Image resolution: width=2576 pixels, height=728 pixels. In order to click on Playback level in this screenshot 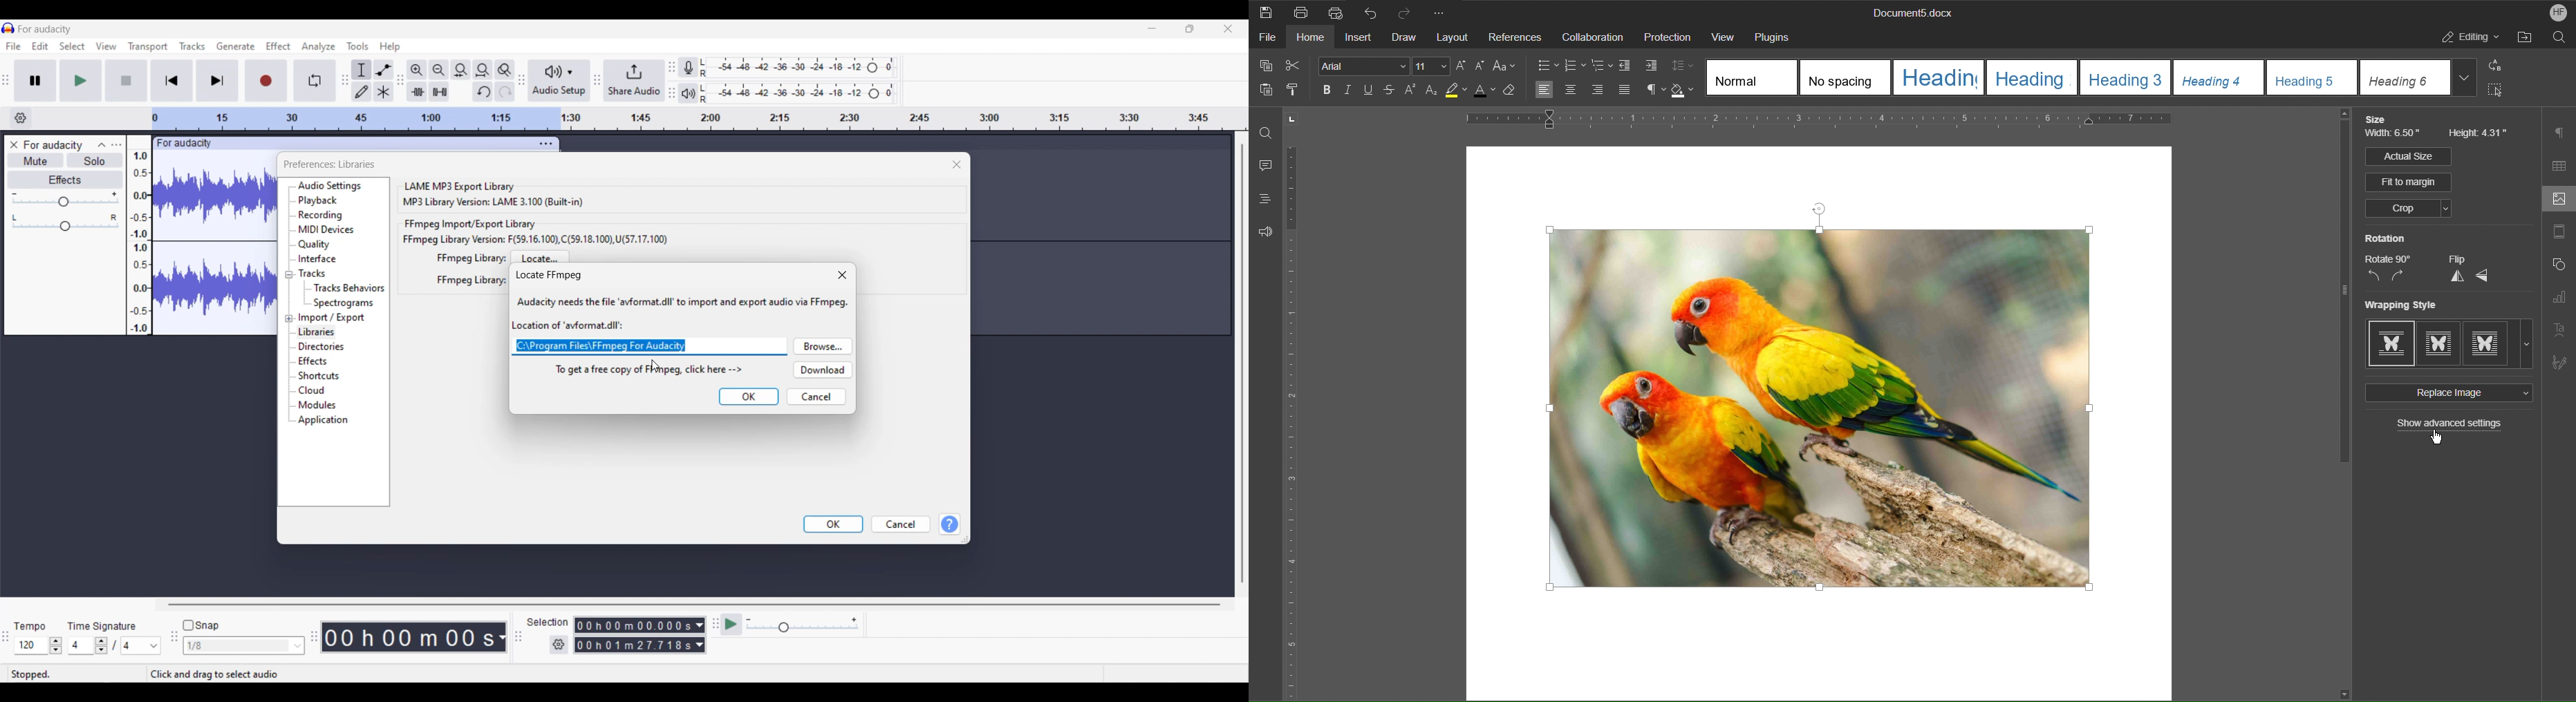, I will do `click(798, 94)`.